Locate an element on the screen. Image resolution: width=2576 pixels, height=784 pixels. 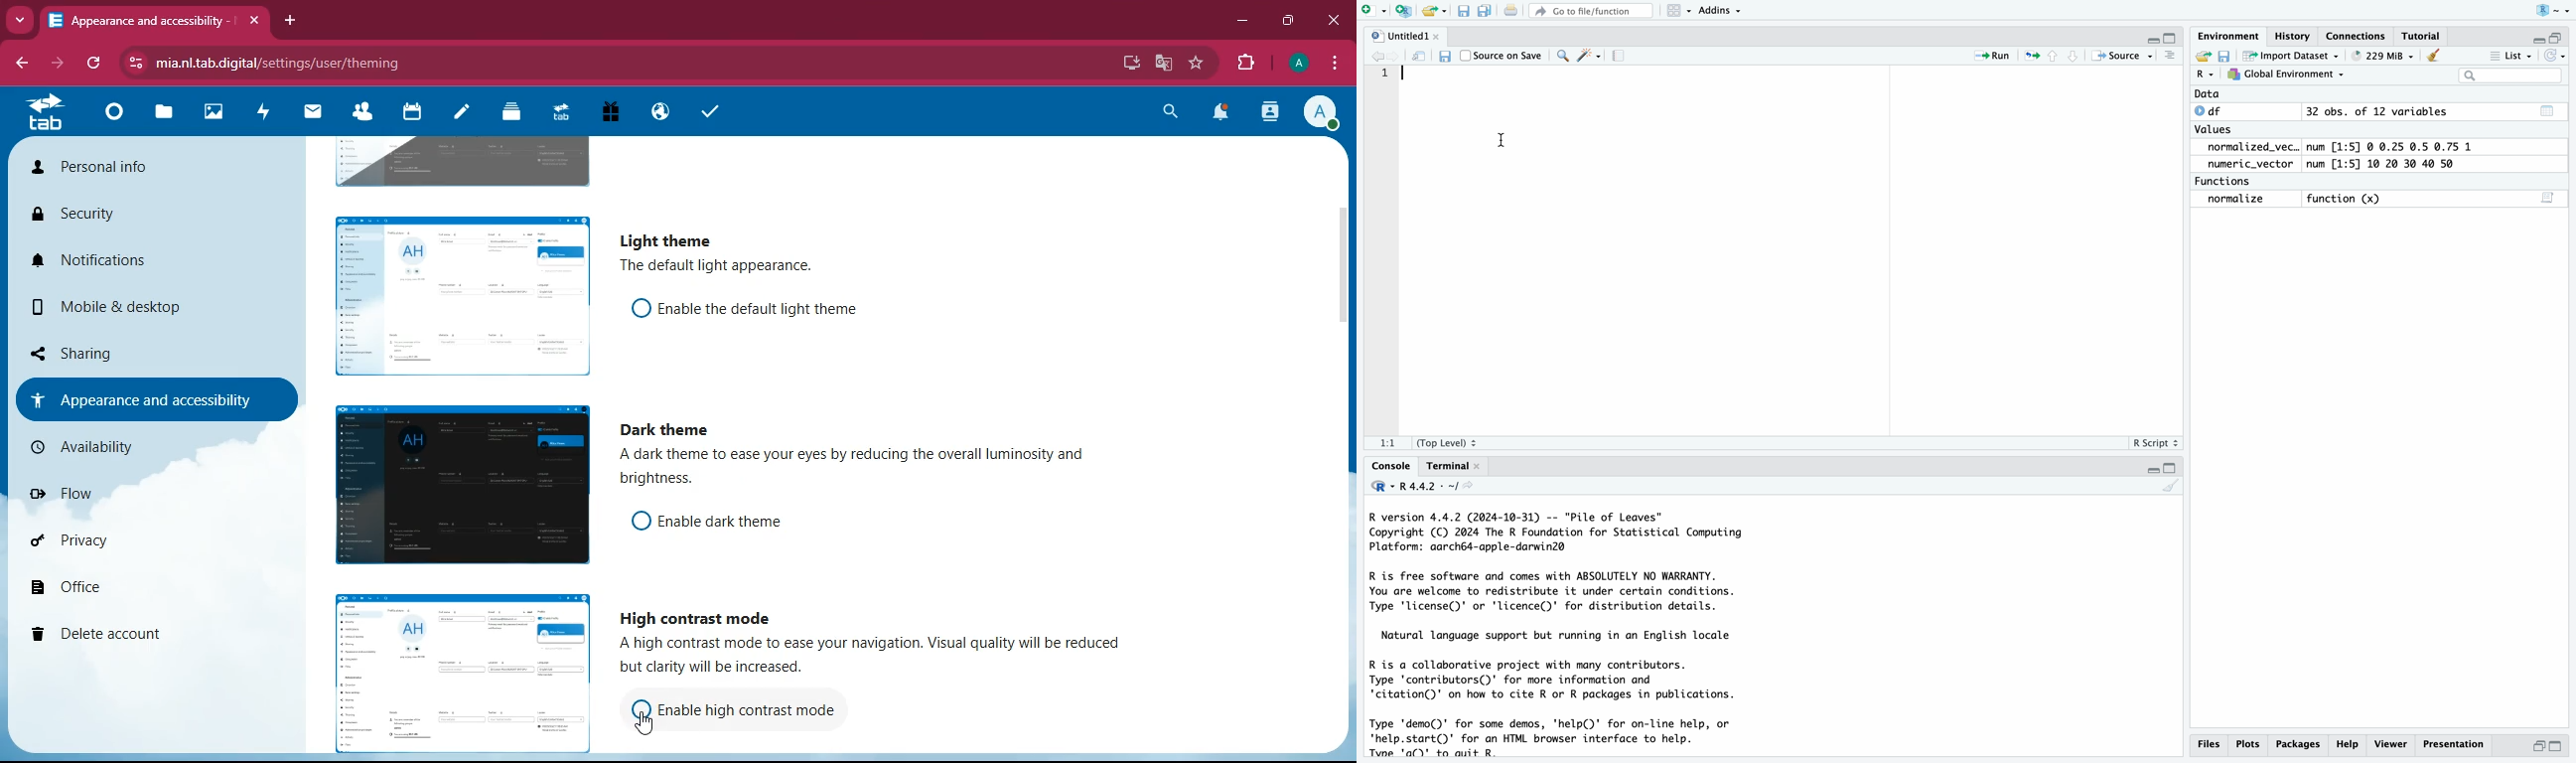
clear data is located at coordinates (2436, 55).